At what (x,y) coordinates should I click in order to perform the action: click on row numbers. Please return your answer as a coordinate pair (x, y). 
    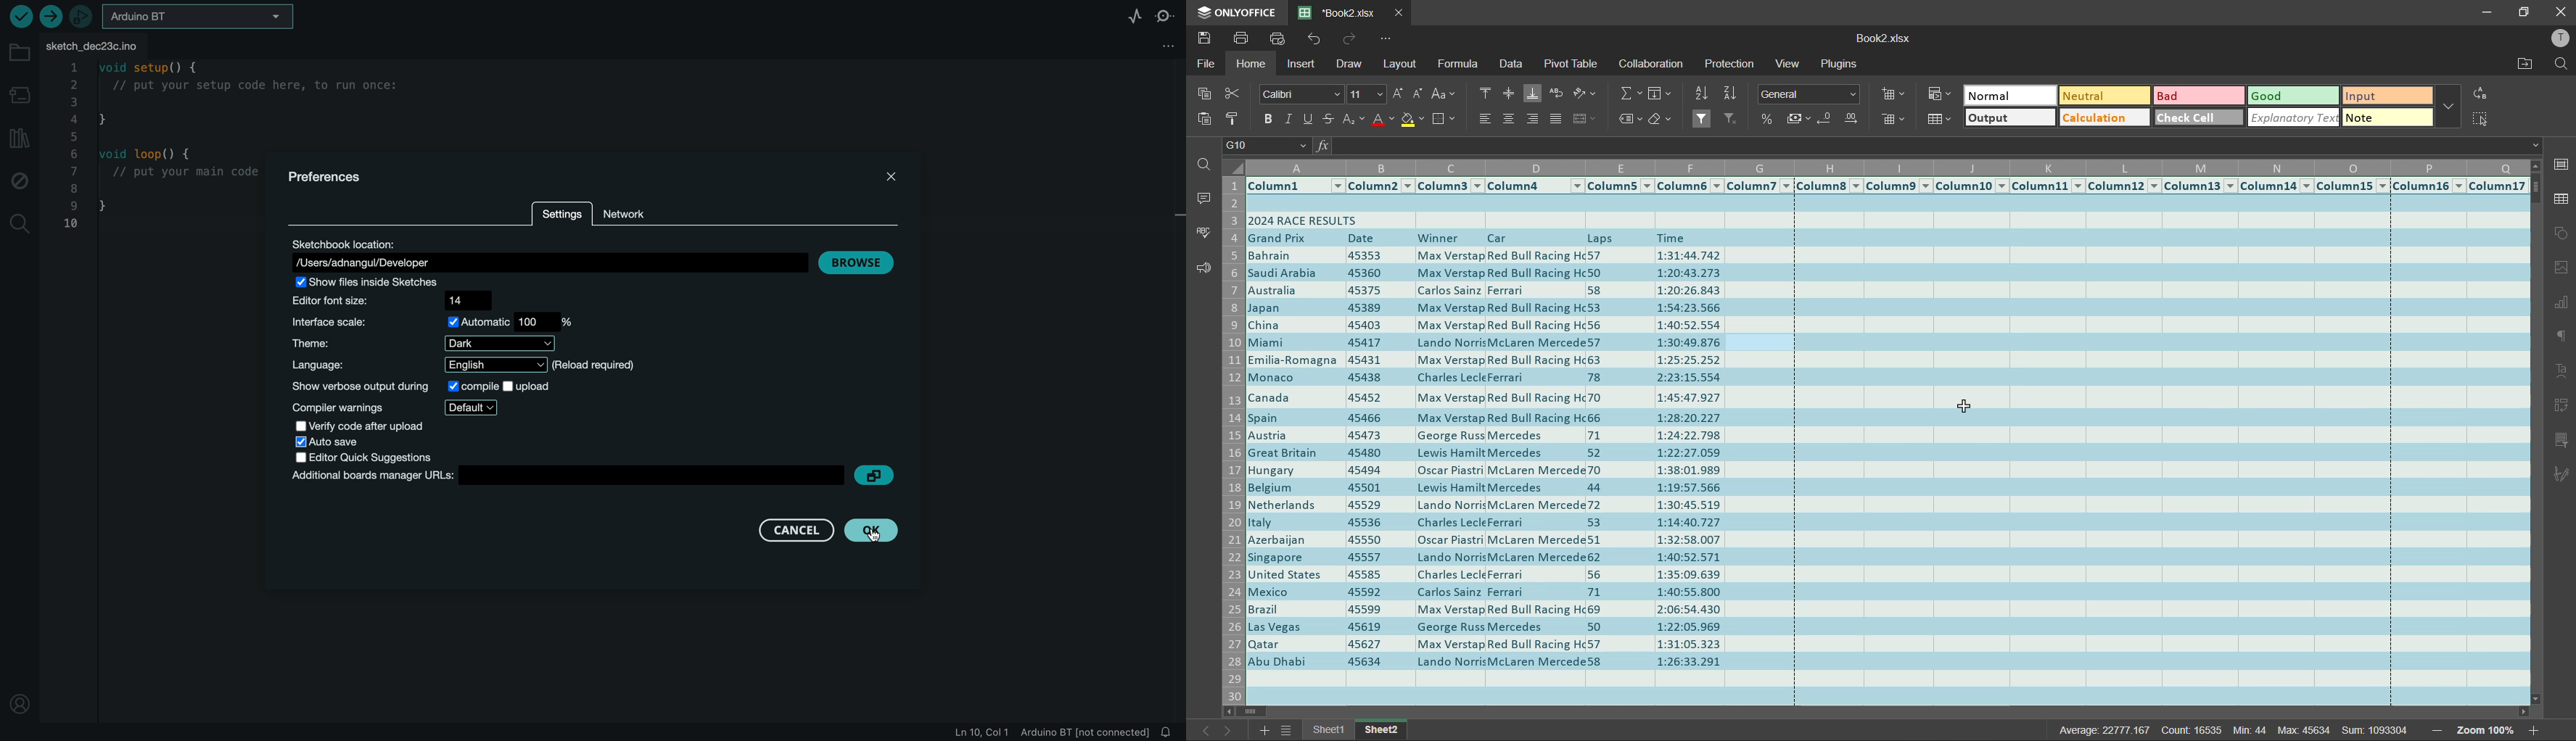
    Looking at the image, I should click on (1235, 438).